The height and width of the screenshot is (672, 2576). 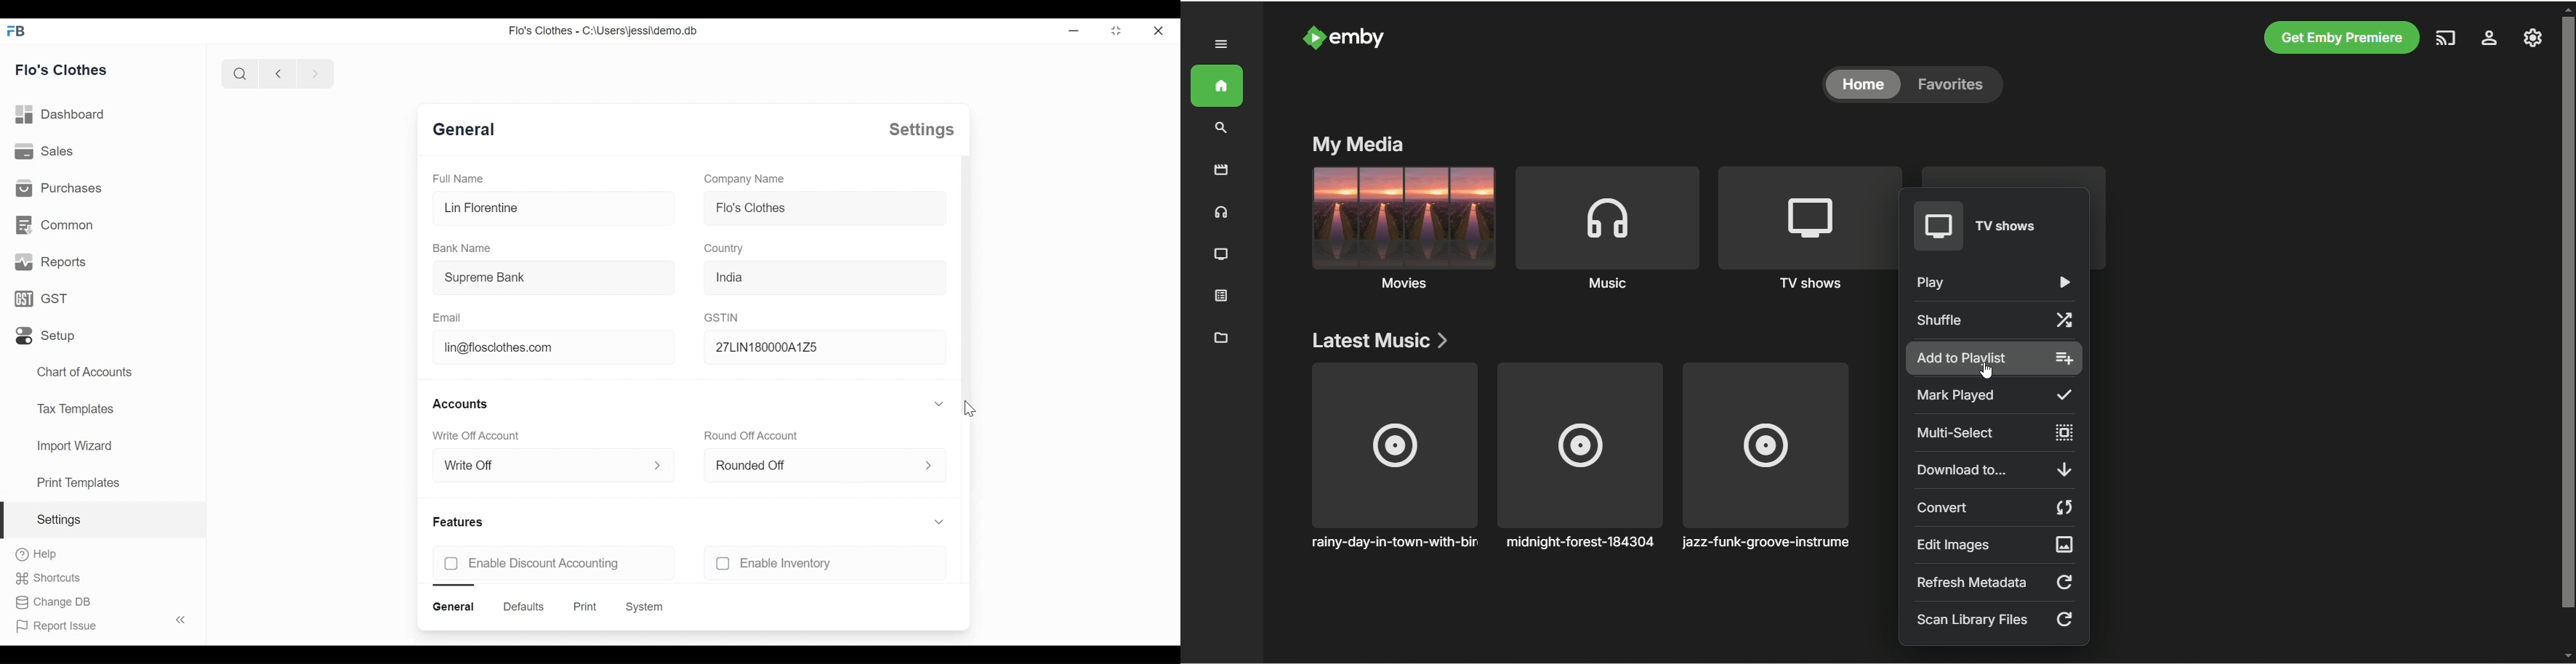 What do you see at coordinates (753, 436) in the screenshot?
I see `Round Off Account` at bounding box center [753, 436].